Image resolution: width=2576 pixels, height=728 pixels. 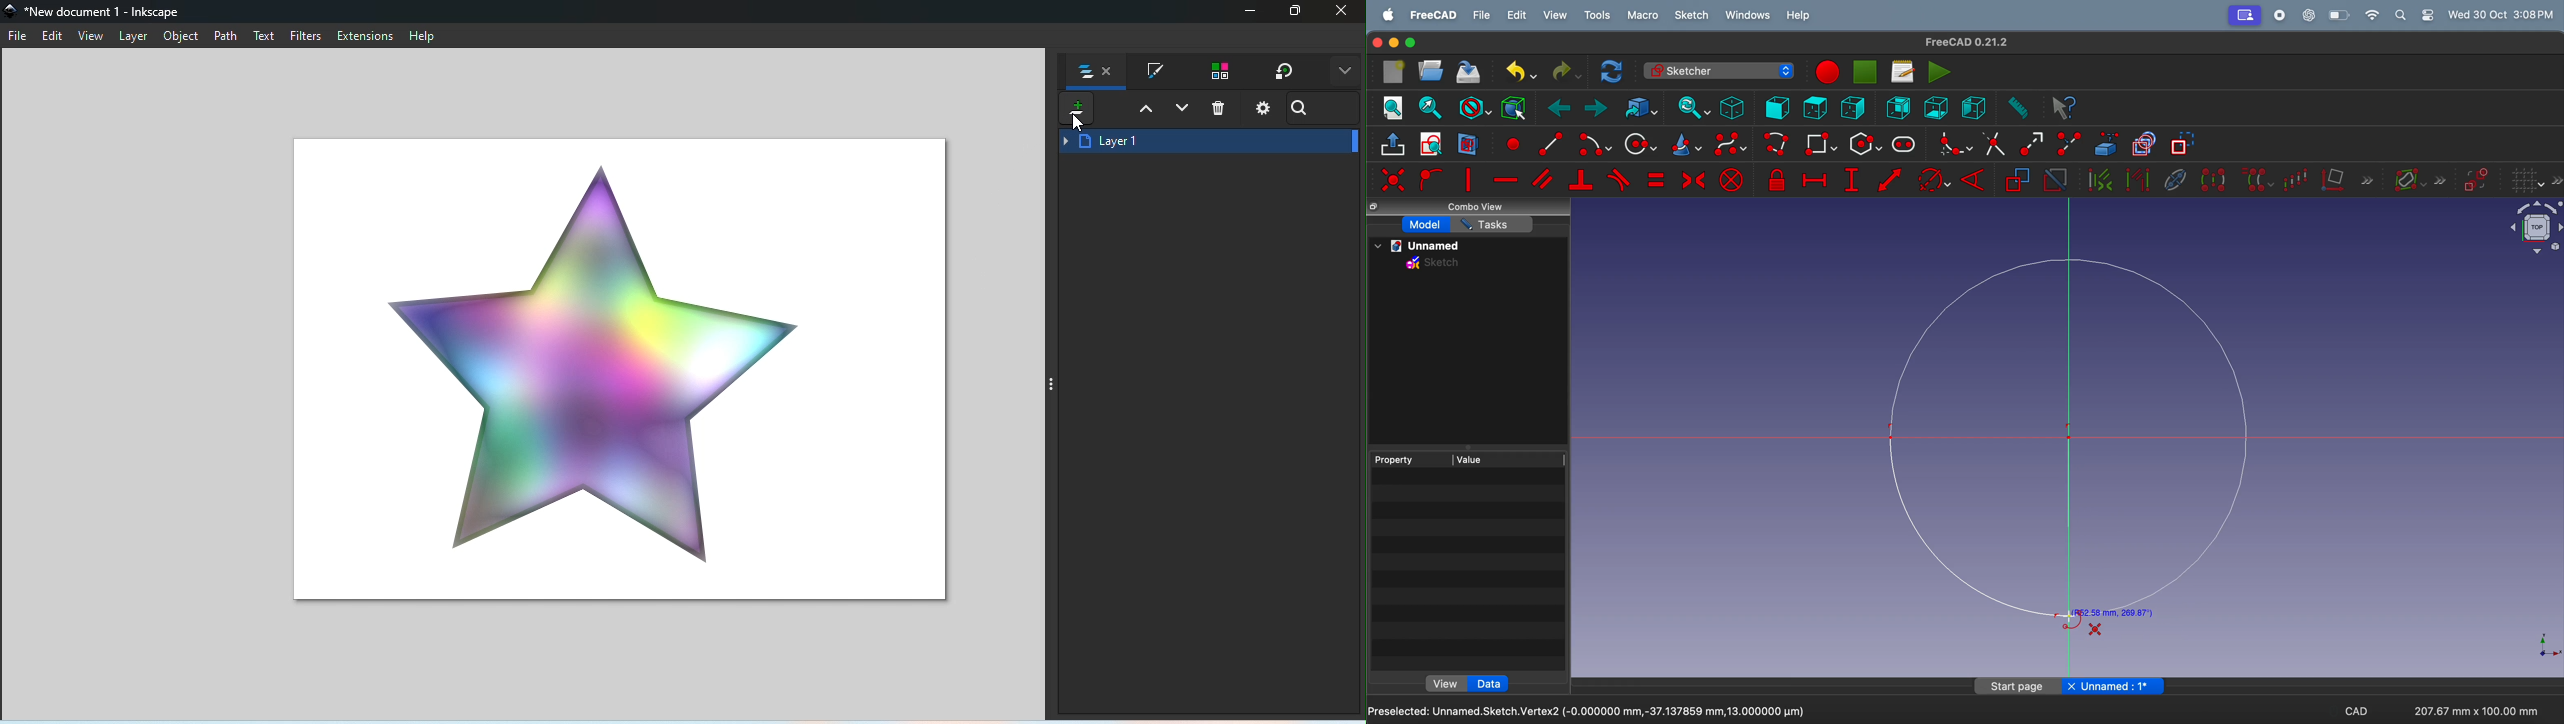 What do you see at coordinates (2310, 14) in the screenshot?
I see `chatgpt` at bounding box center [2310, 14].